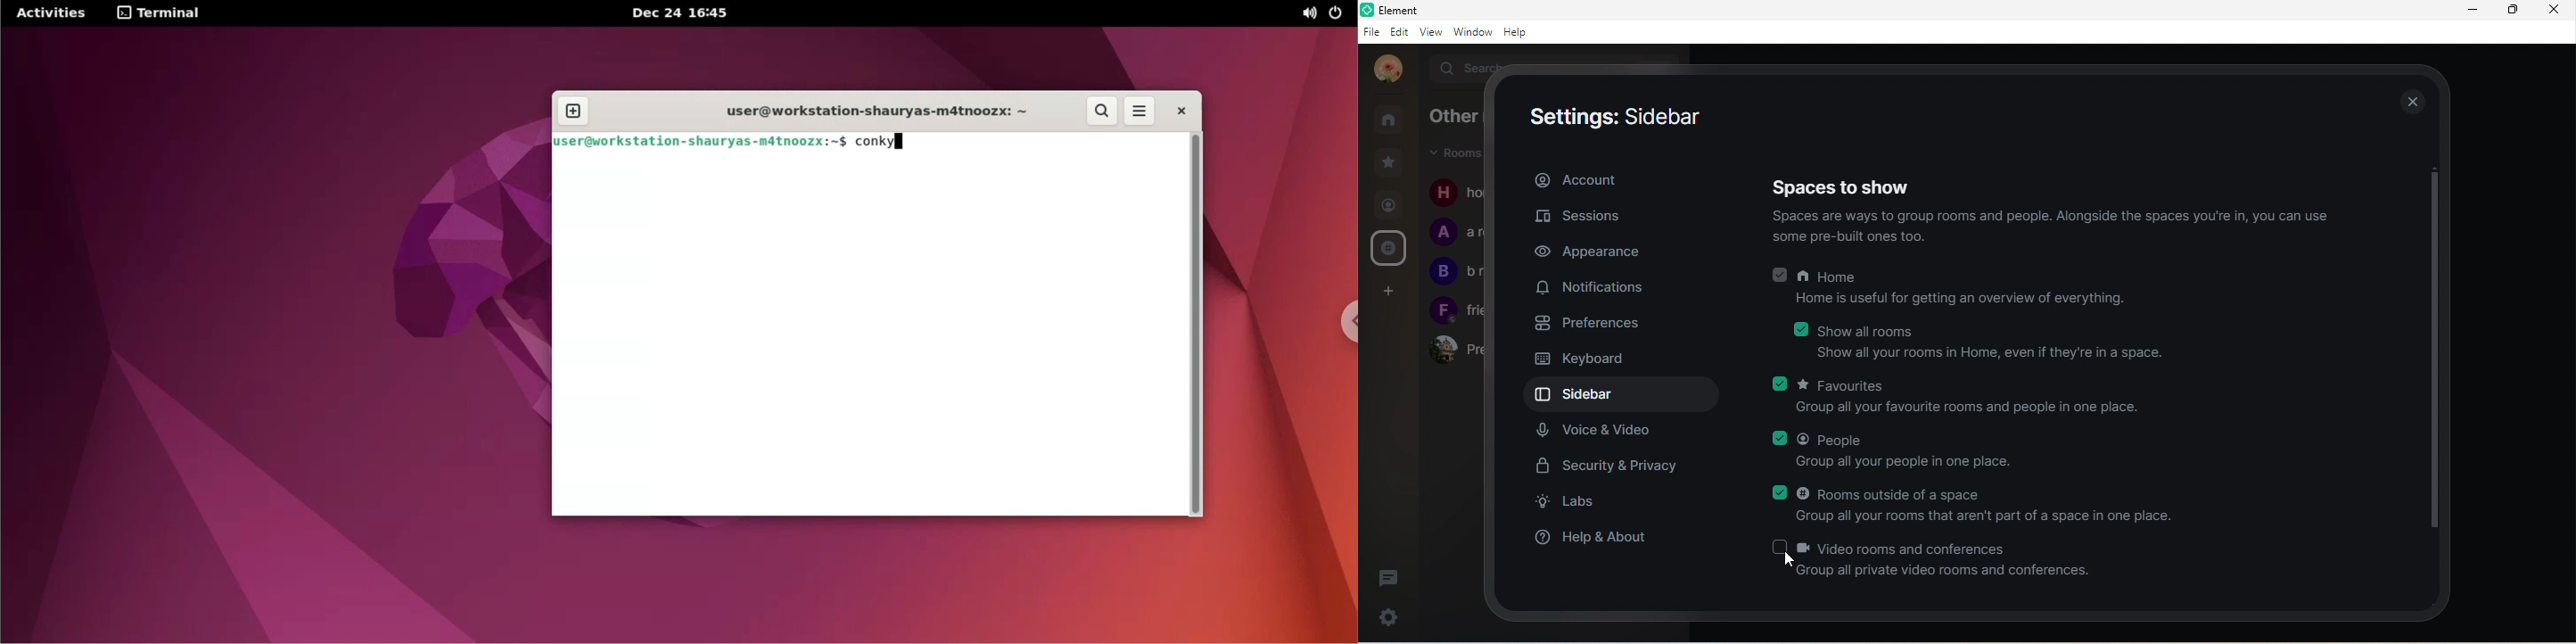 This screenshot has height=644, width=2576. I want to click on setting: sidebar, so click(1619, 117).